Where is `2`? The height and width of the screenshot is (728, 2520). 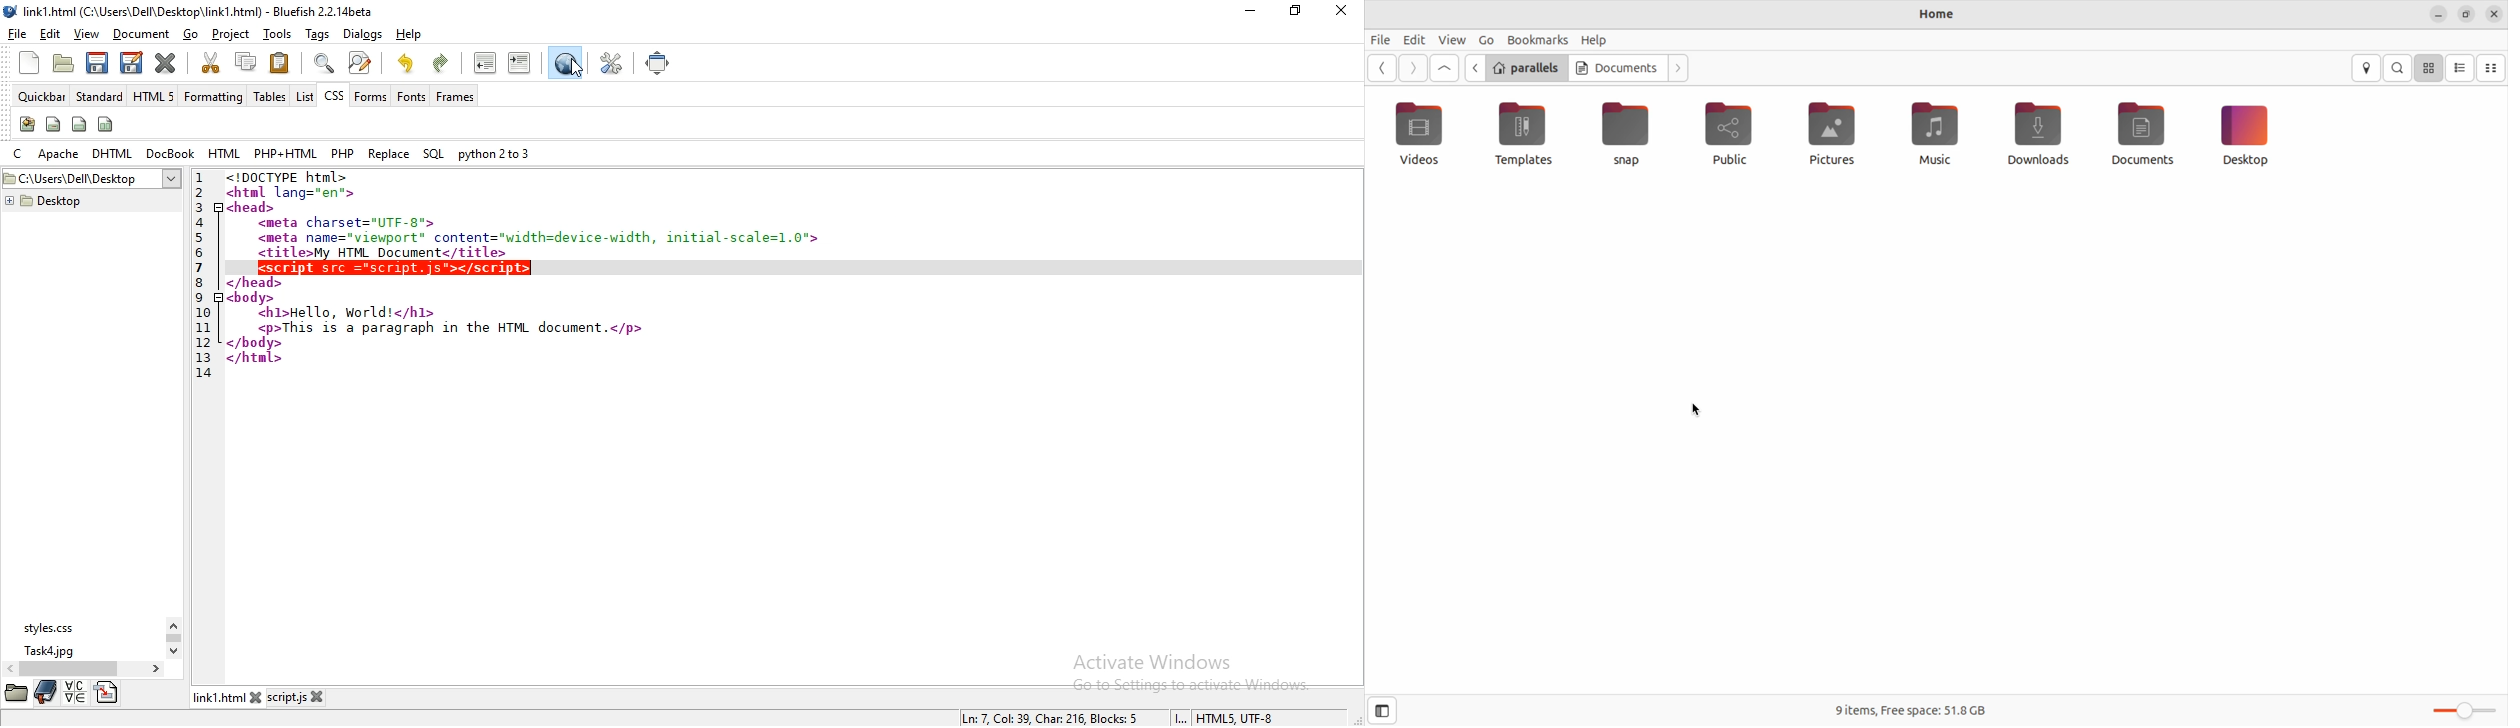 2 is located at coordinates (199, 193).